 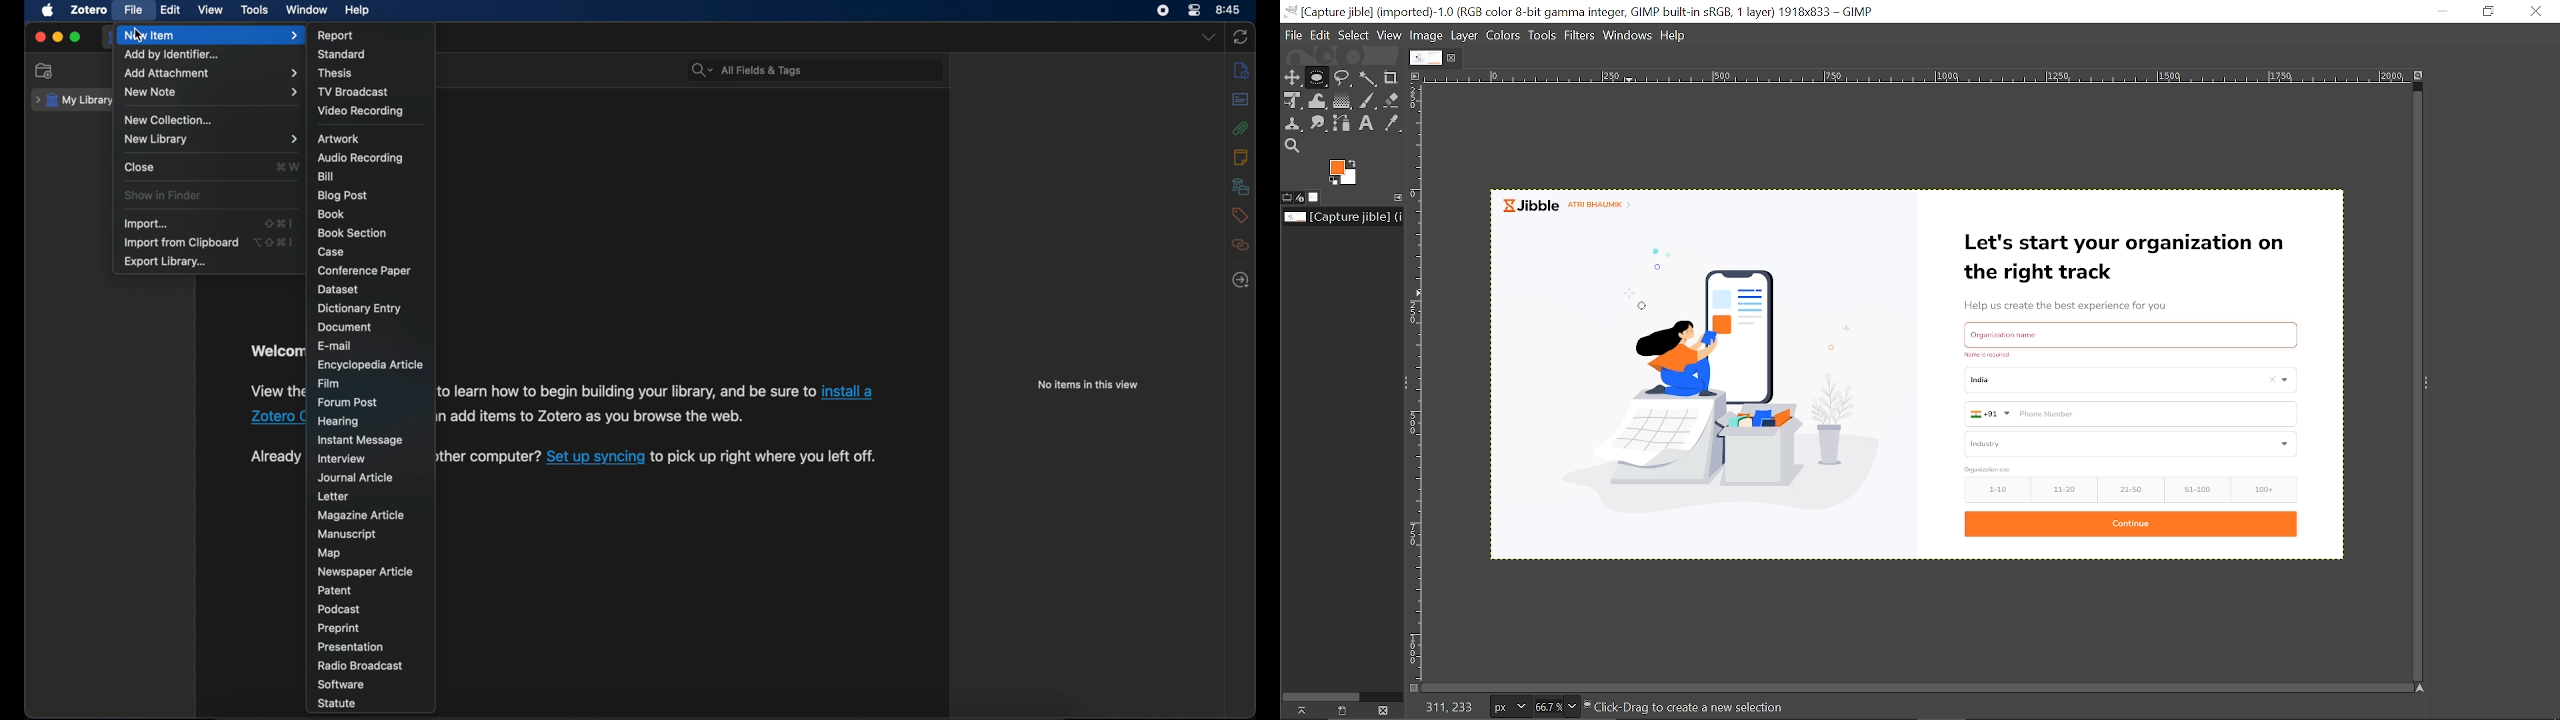 I want to click on software information, so click(x=627, y=391).